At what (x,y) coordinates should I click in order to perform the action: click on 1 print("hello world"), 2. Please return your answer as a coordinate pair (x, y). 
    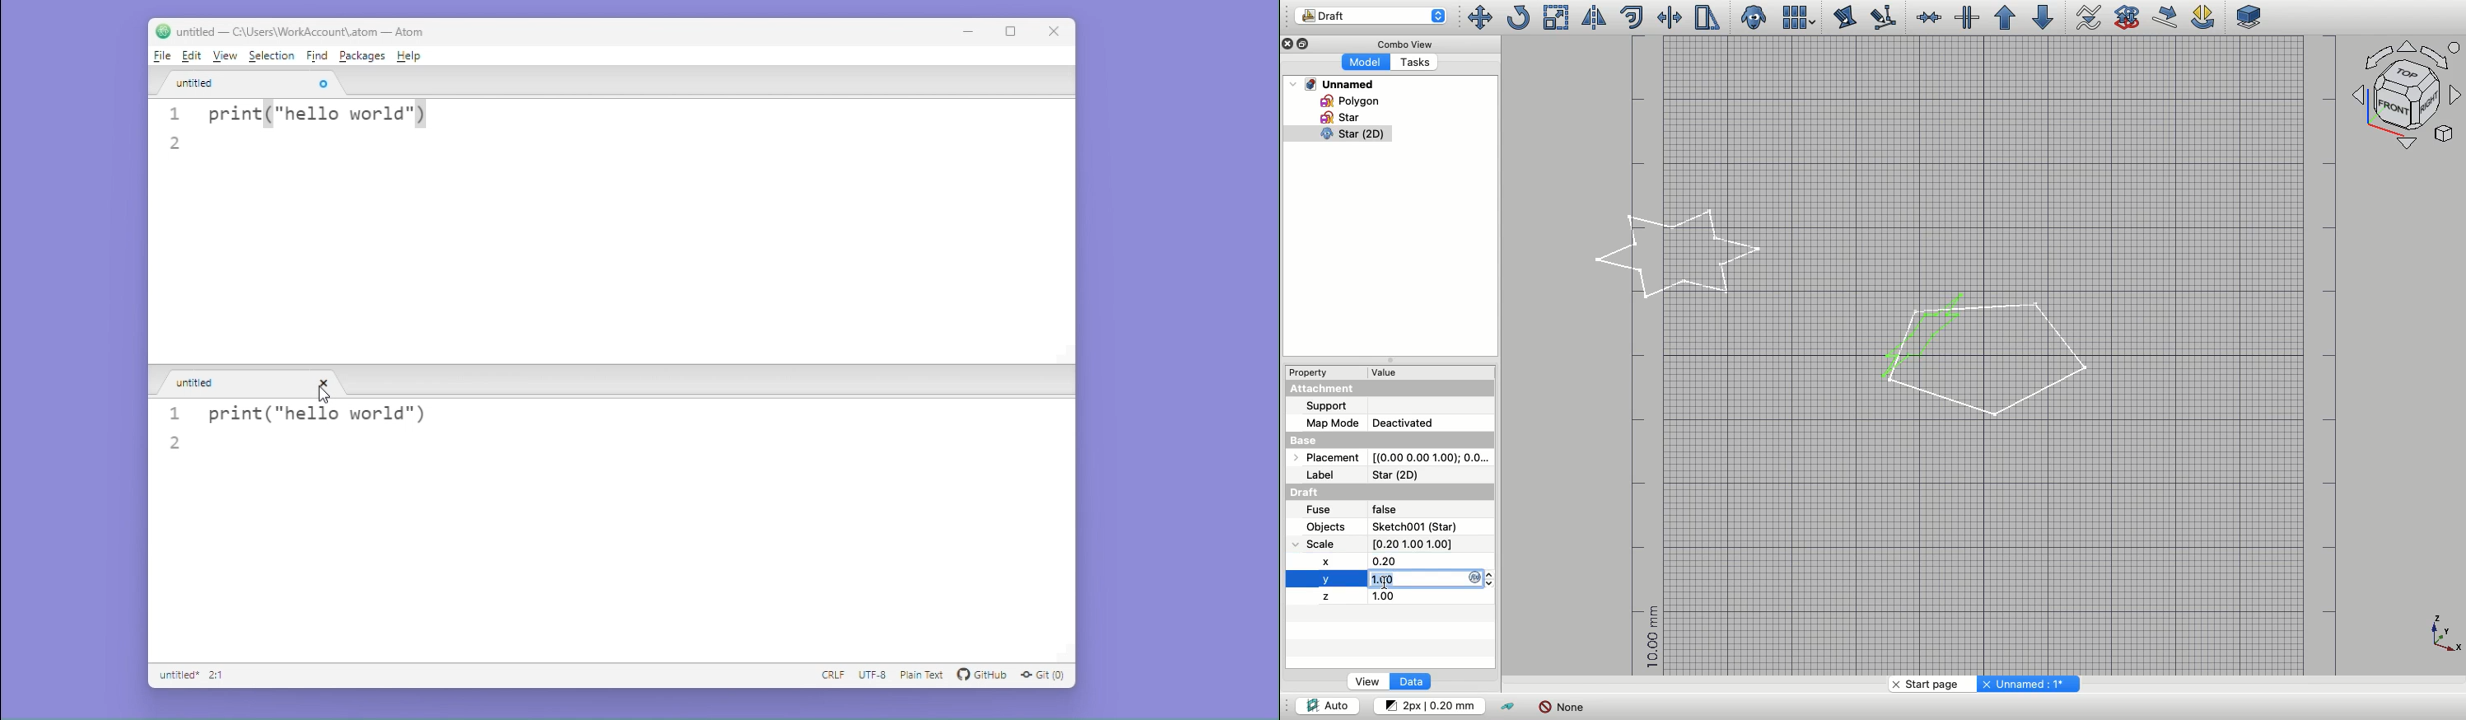
    Looking at the image, I should click on (315, 130).